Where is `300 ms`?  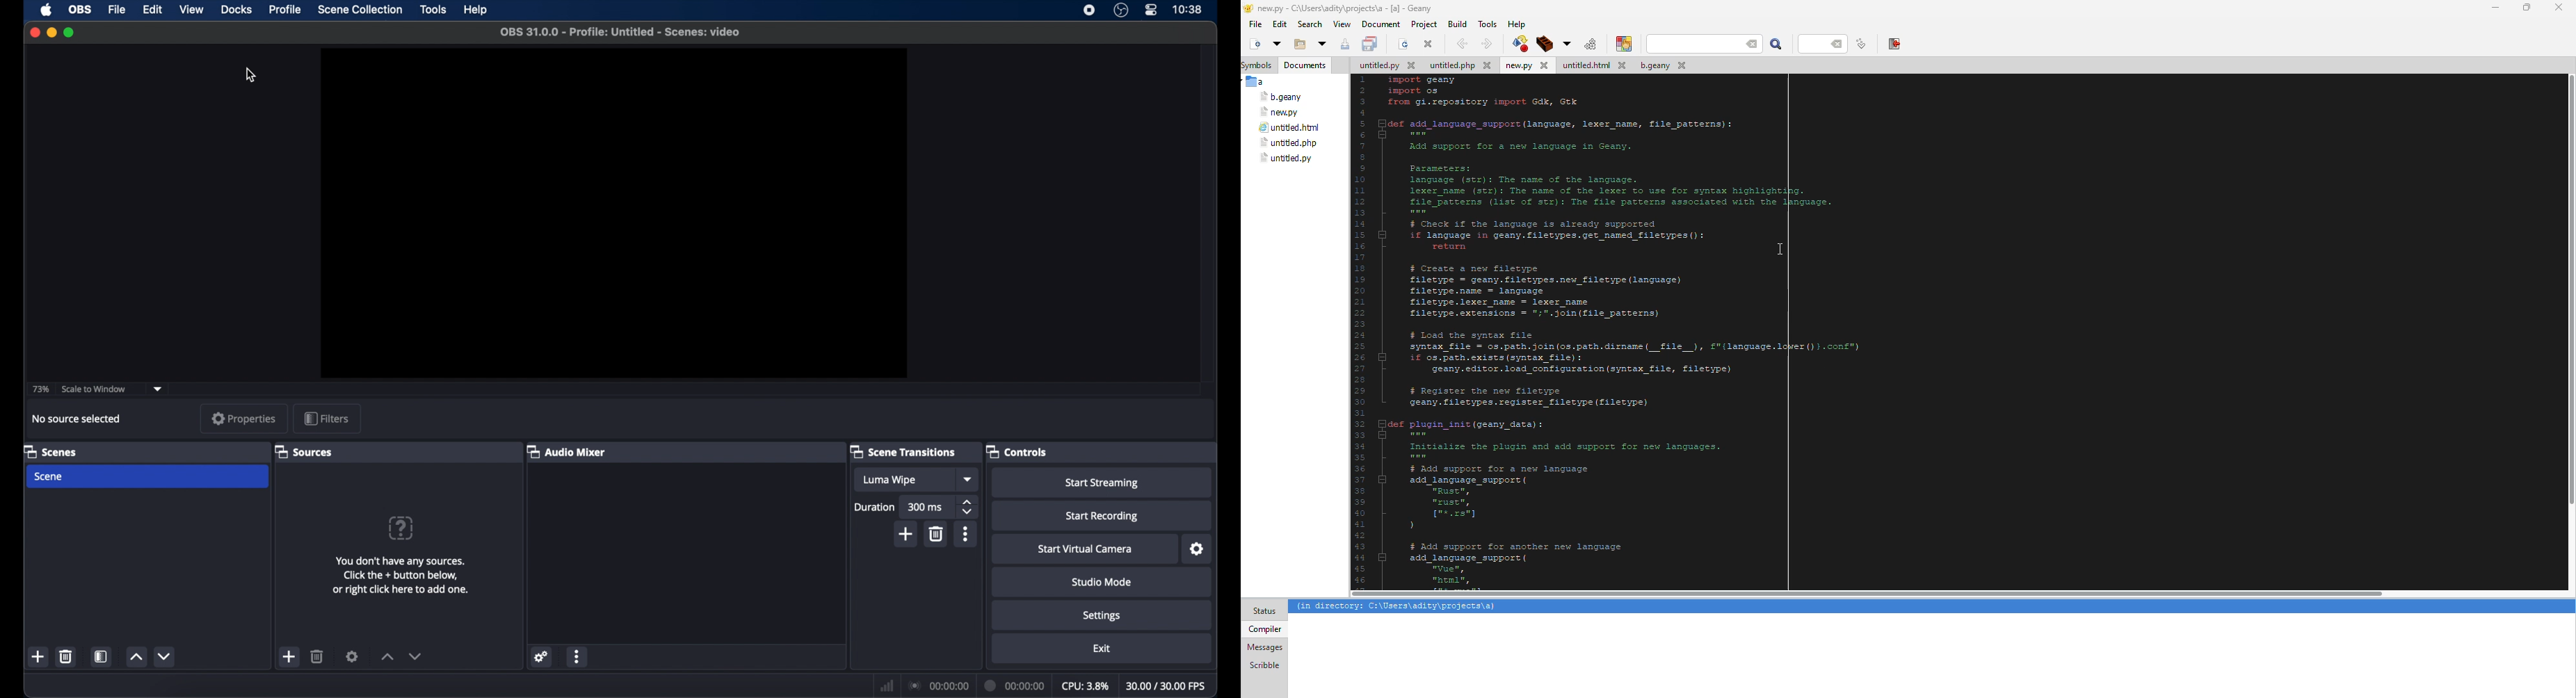 300 ms is located at coordinates (927, 507).